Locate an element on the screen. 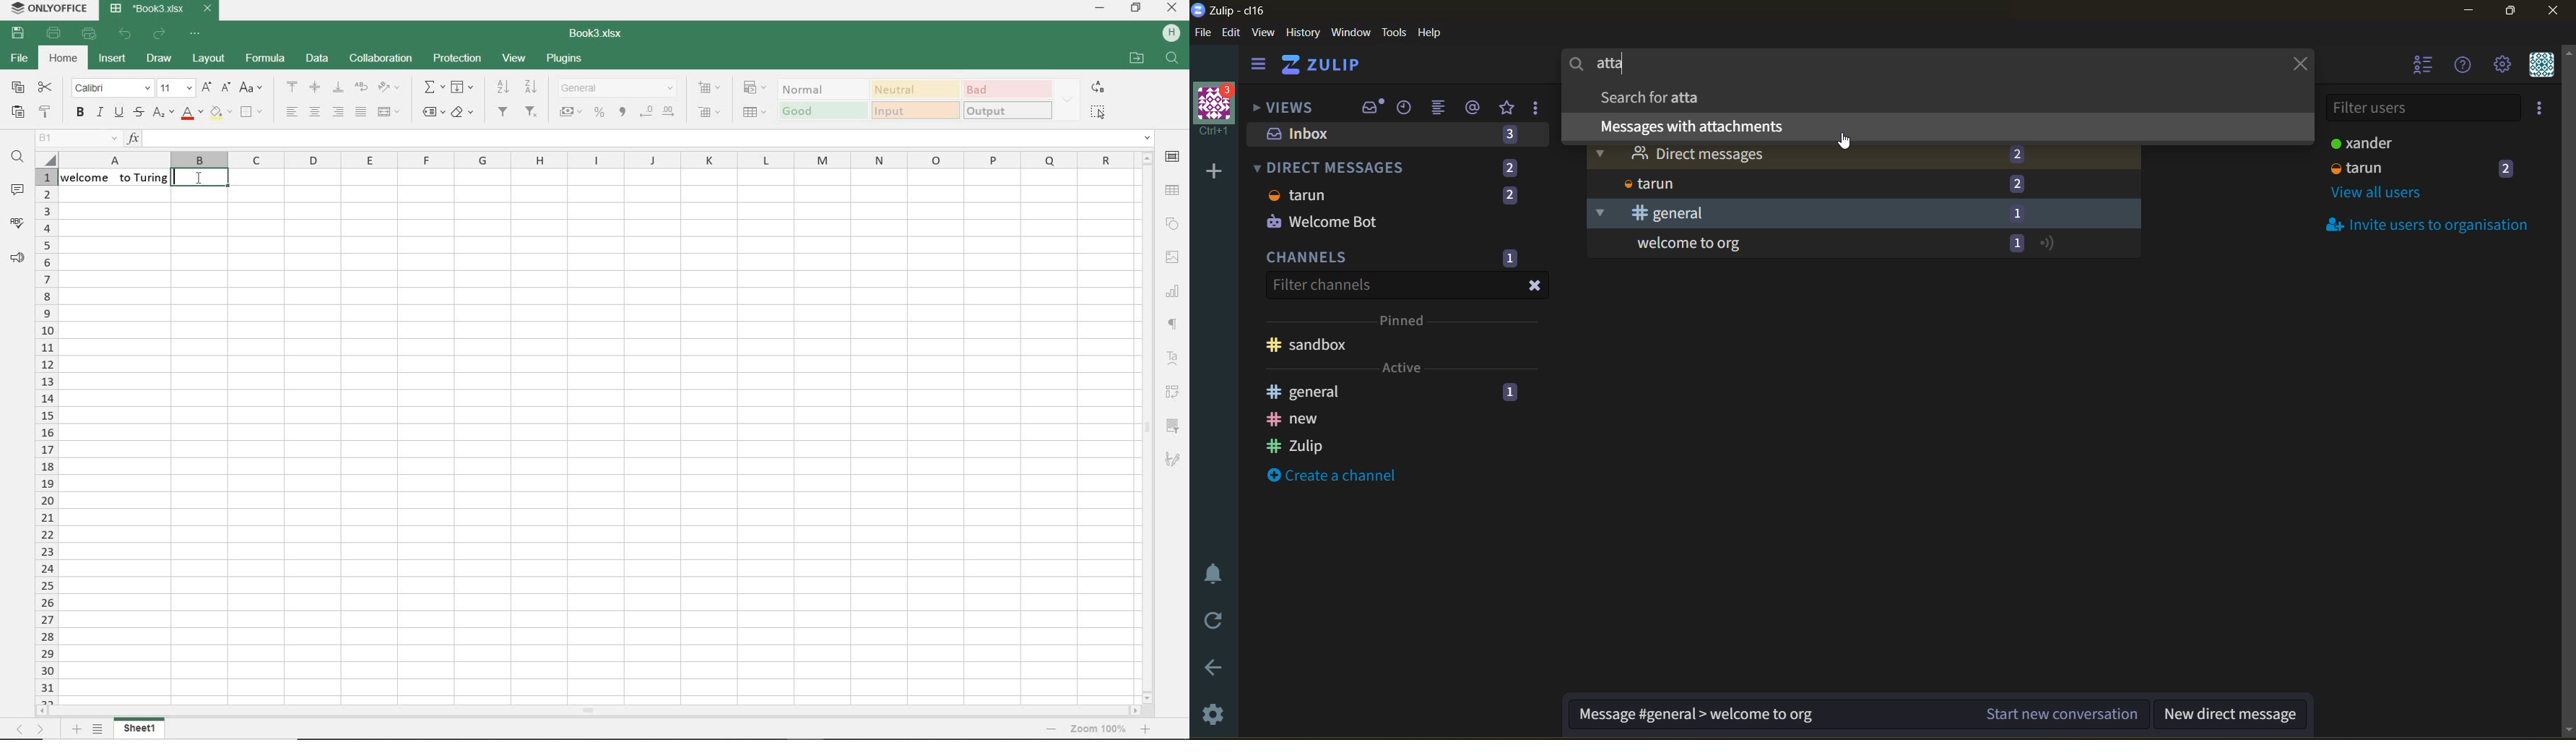  name manager is located at coordinates (77, 138).